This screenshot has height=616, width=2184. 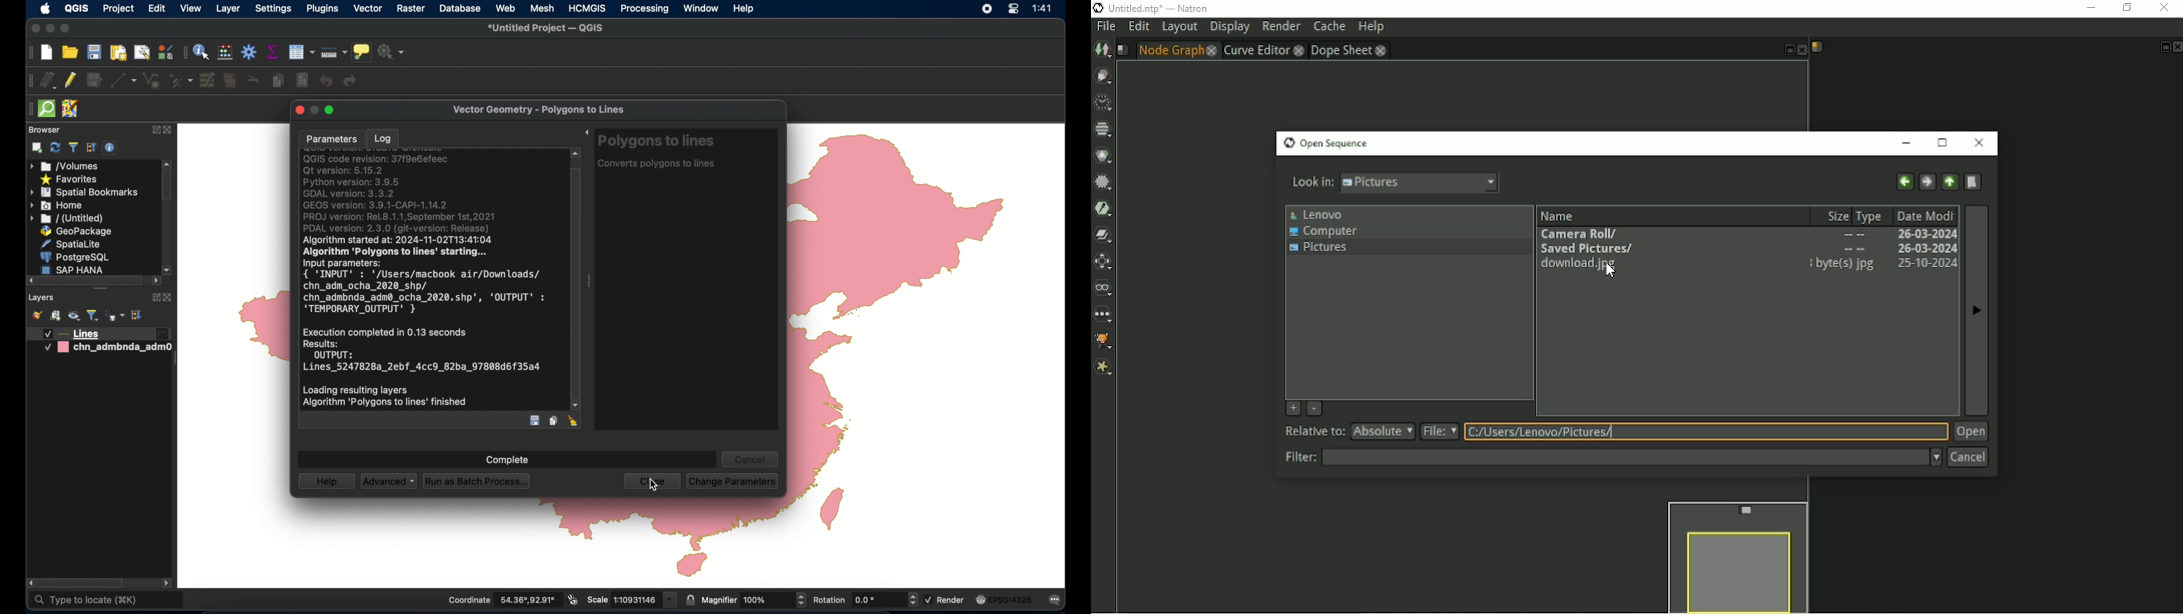 What do you see at coordinates (47, 52) in the screenshot?
I see `new project` at bounding box center [47, 52].